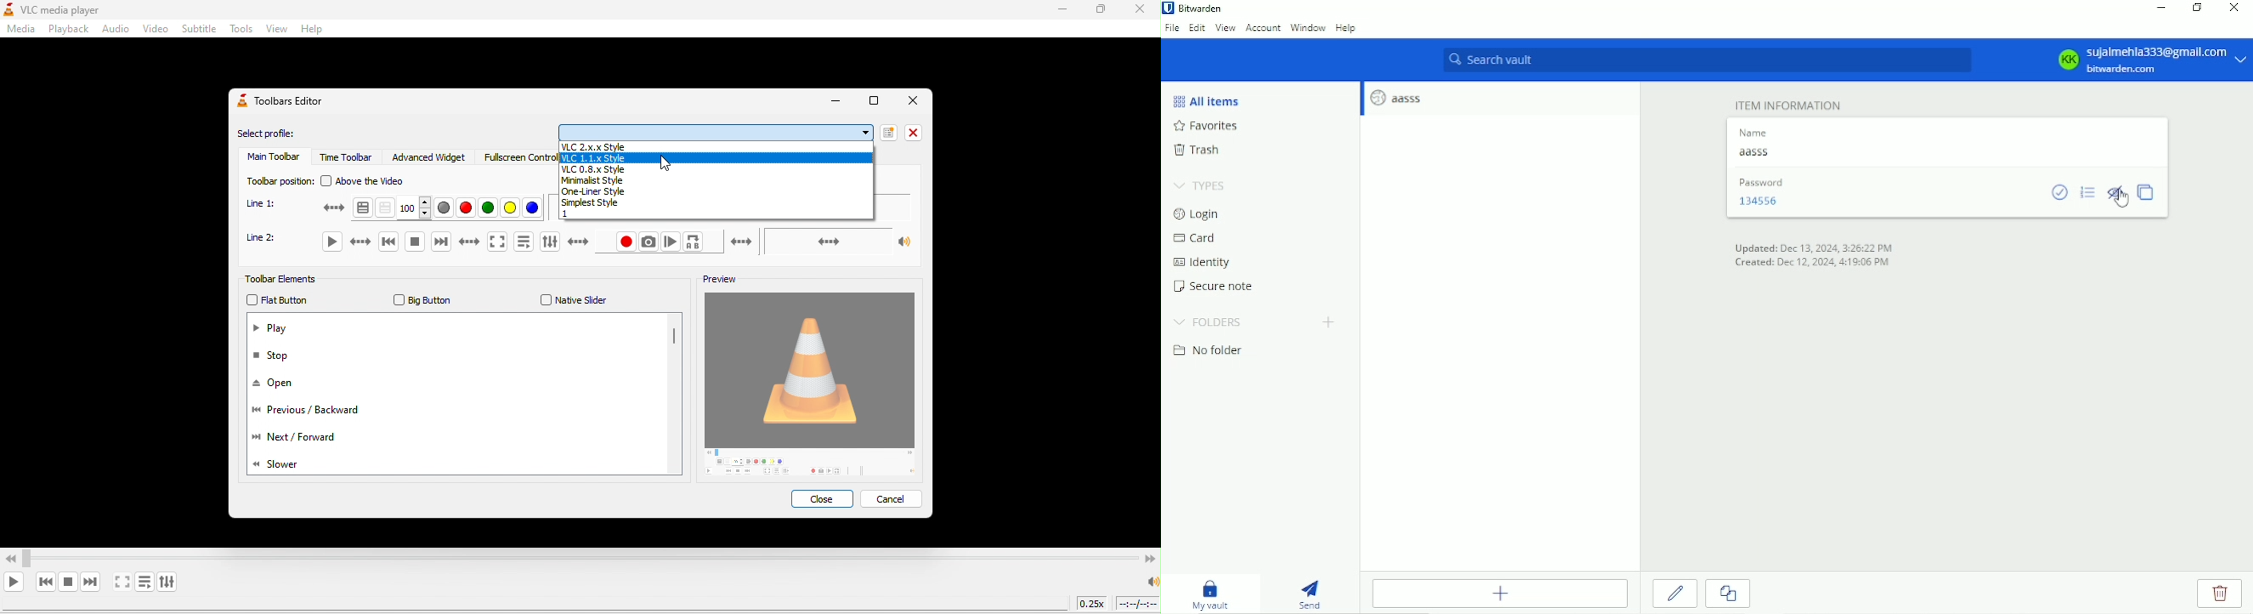 Image resolution: width=2268 pixels, height=616 pixels. I want to click on No folder, so click(1206, 354).